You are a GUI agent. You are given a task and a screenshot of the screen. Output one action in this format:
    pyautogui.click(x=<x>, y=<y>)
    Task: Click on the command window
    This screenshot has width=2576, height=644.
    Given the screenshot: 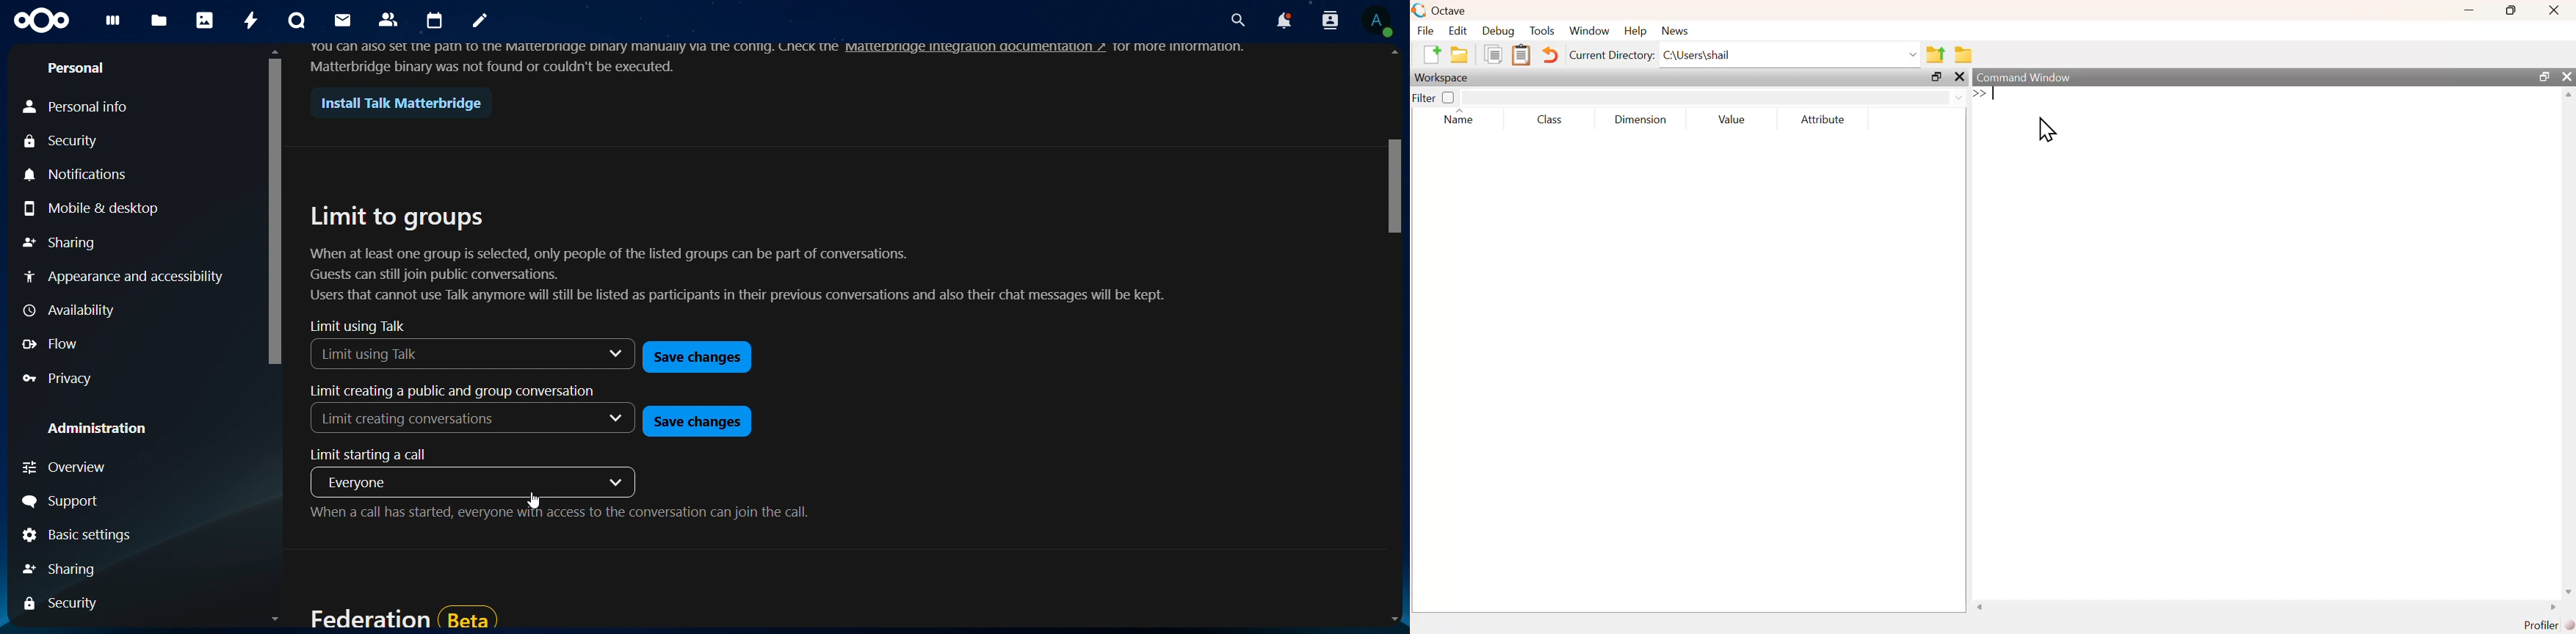 What is the action you would take?
    pyautogui.click(x=2029, y=77)
    